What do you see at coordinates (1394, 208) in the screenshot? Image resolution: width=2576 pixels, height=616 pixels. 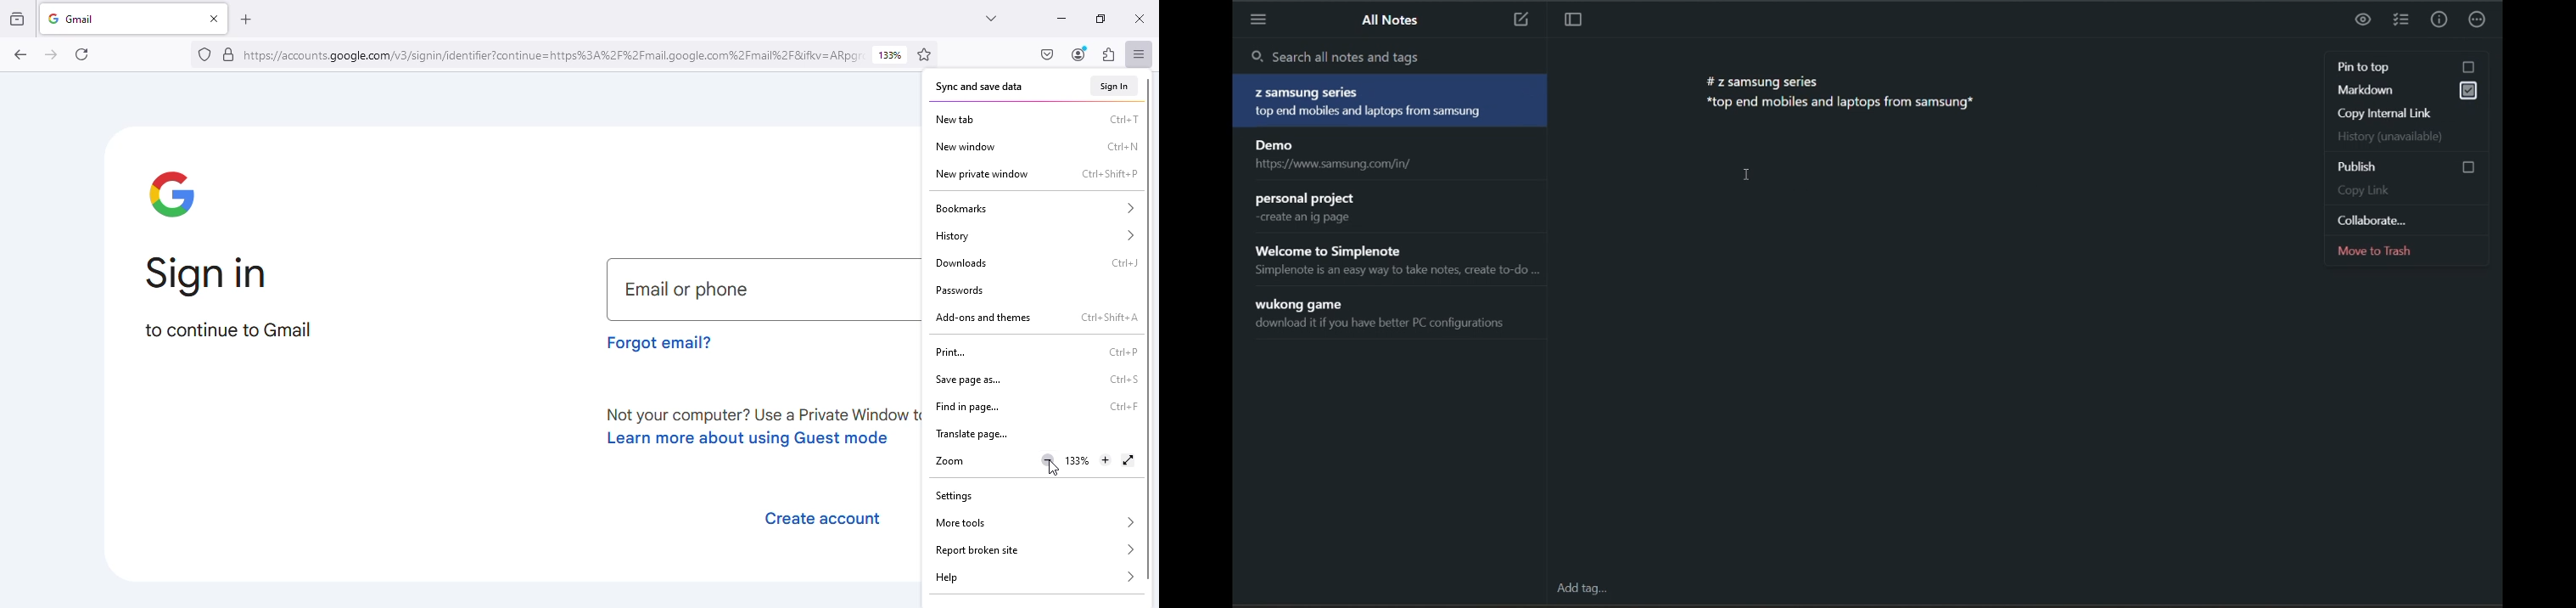 I see `personal project create an ig page` at bounding box center [1394, 208].